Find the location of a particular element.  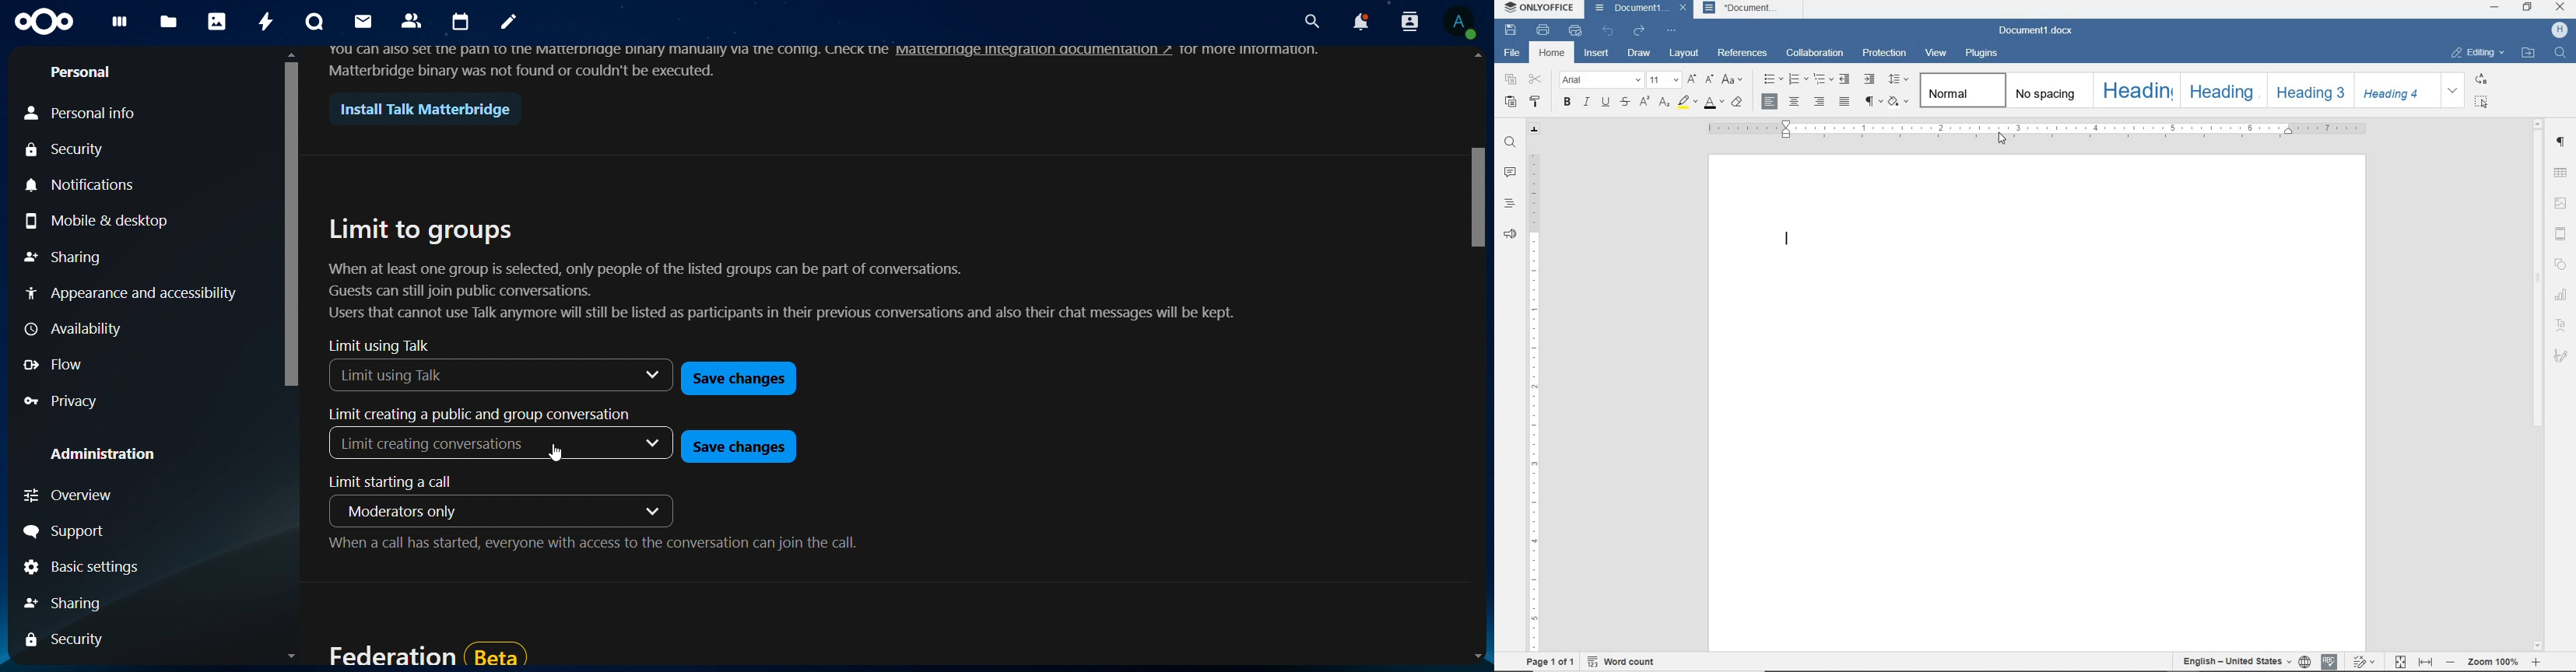

limit using talk is located at coordinates (495, 376).